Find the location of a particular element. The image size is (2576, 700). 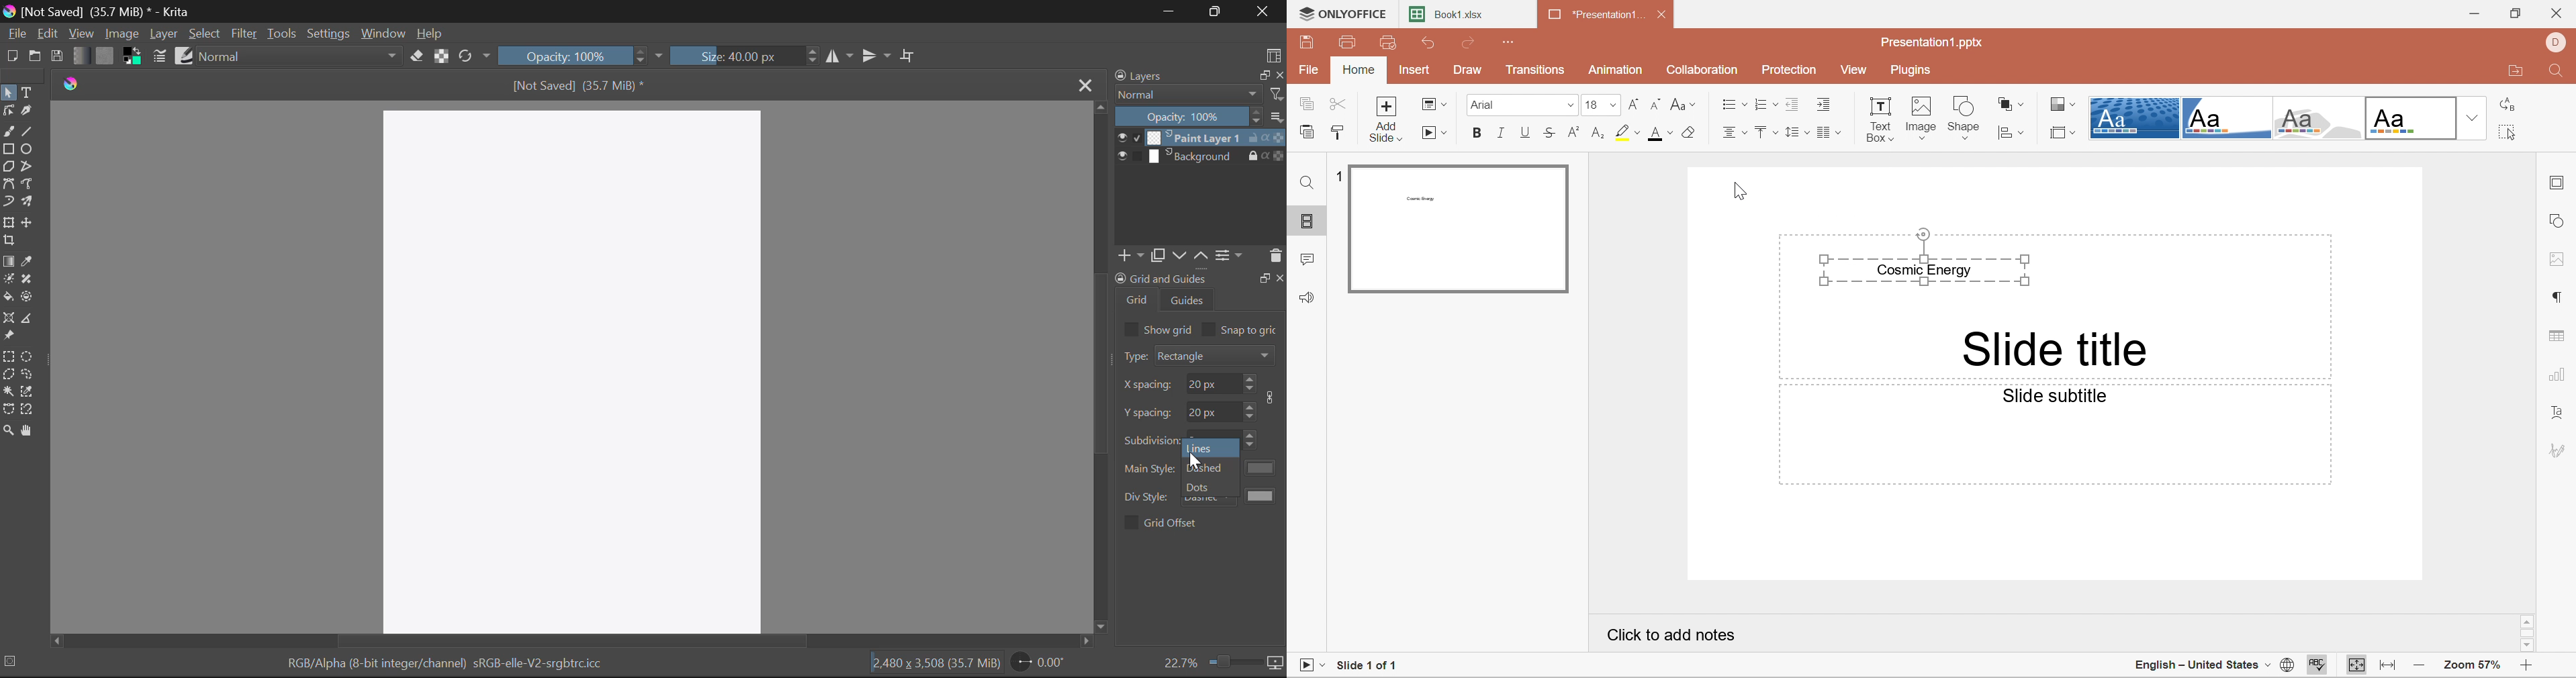

ONLYOFFICE is located at coordinates (1344, 13).